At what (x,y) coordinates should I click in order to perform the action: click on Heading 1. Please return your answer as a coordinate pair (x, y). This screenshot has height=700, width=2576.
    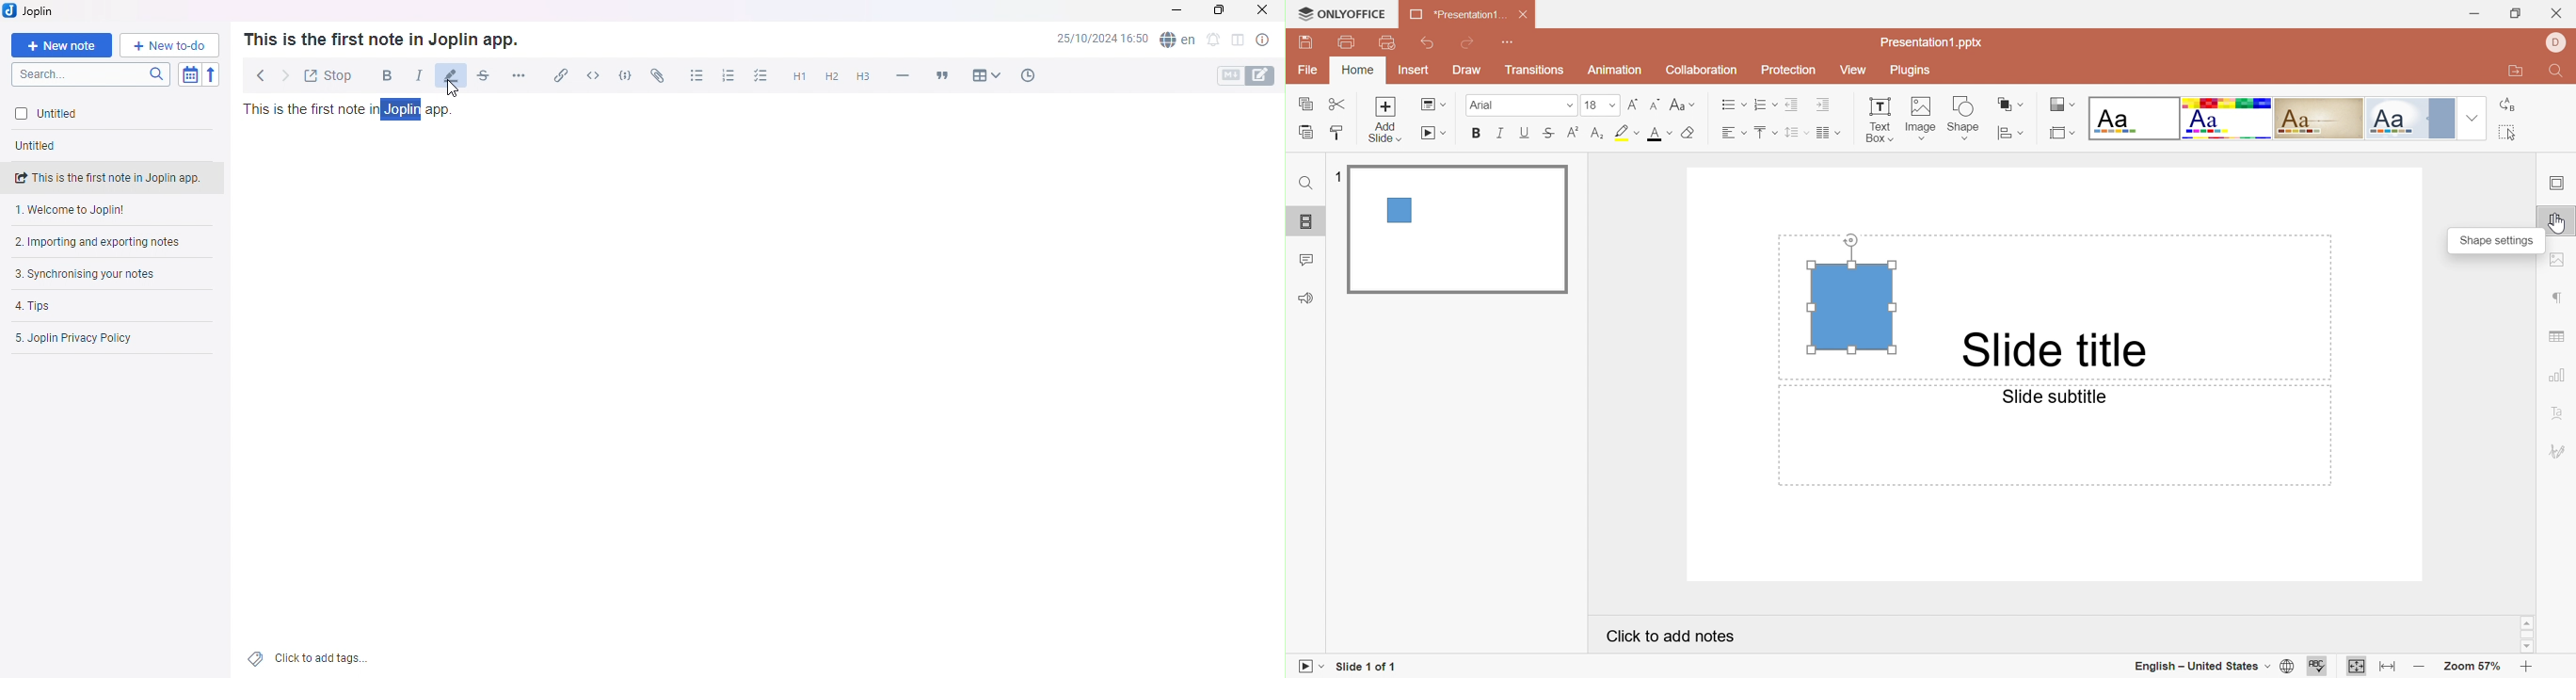
    Looking at the image, I should click on (798, 77).